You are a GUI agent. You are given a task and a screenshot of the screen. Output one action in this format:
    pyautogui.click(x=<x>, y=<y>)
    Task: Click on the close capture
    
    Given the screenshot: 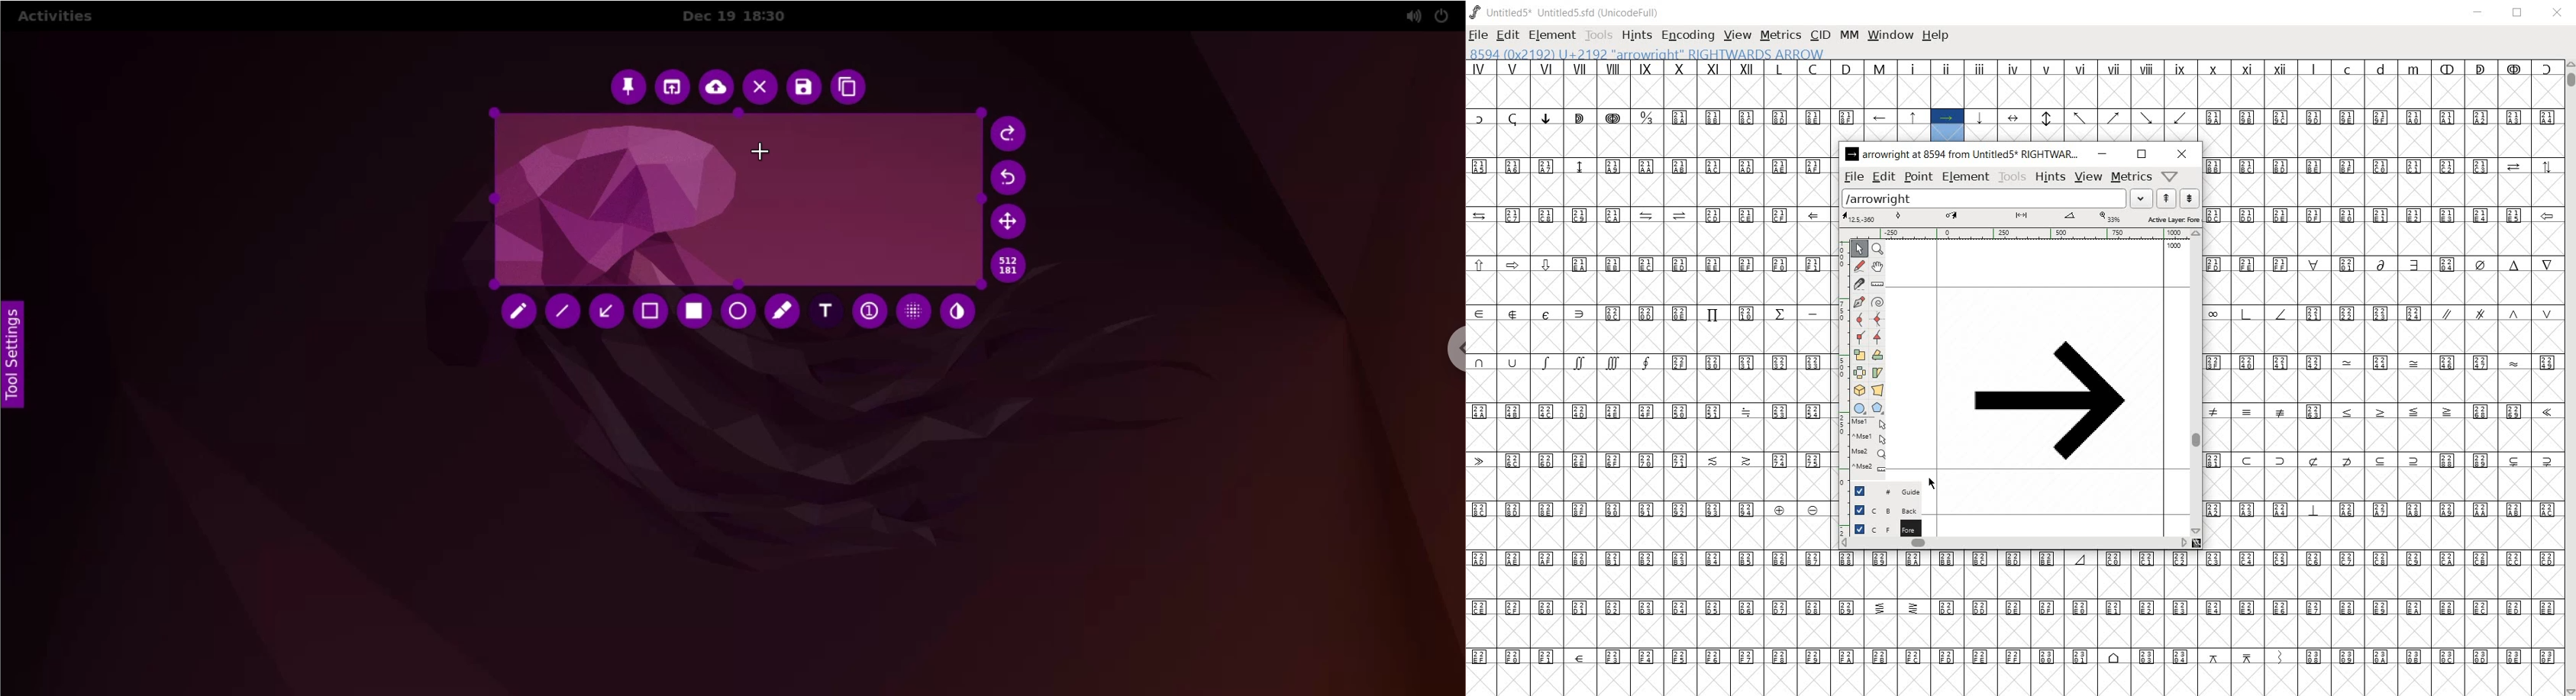 What is the action you would take?
    pyautogui.click(x=760, y=88)
    